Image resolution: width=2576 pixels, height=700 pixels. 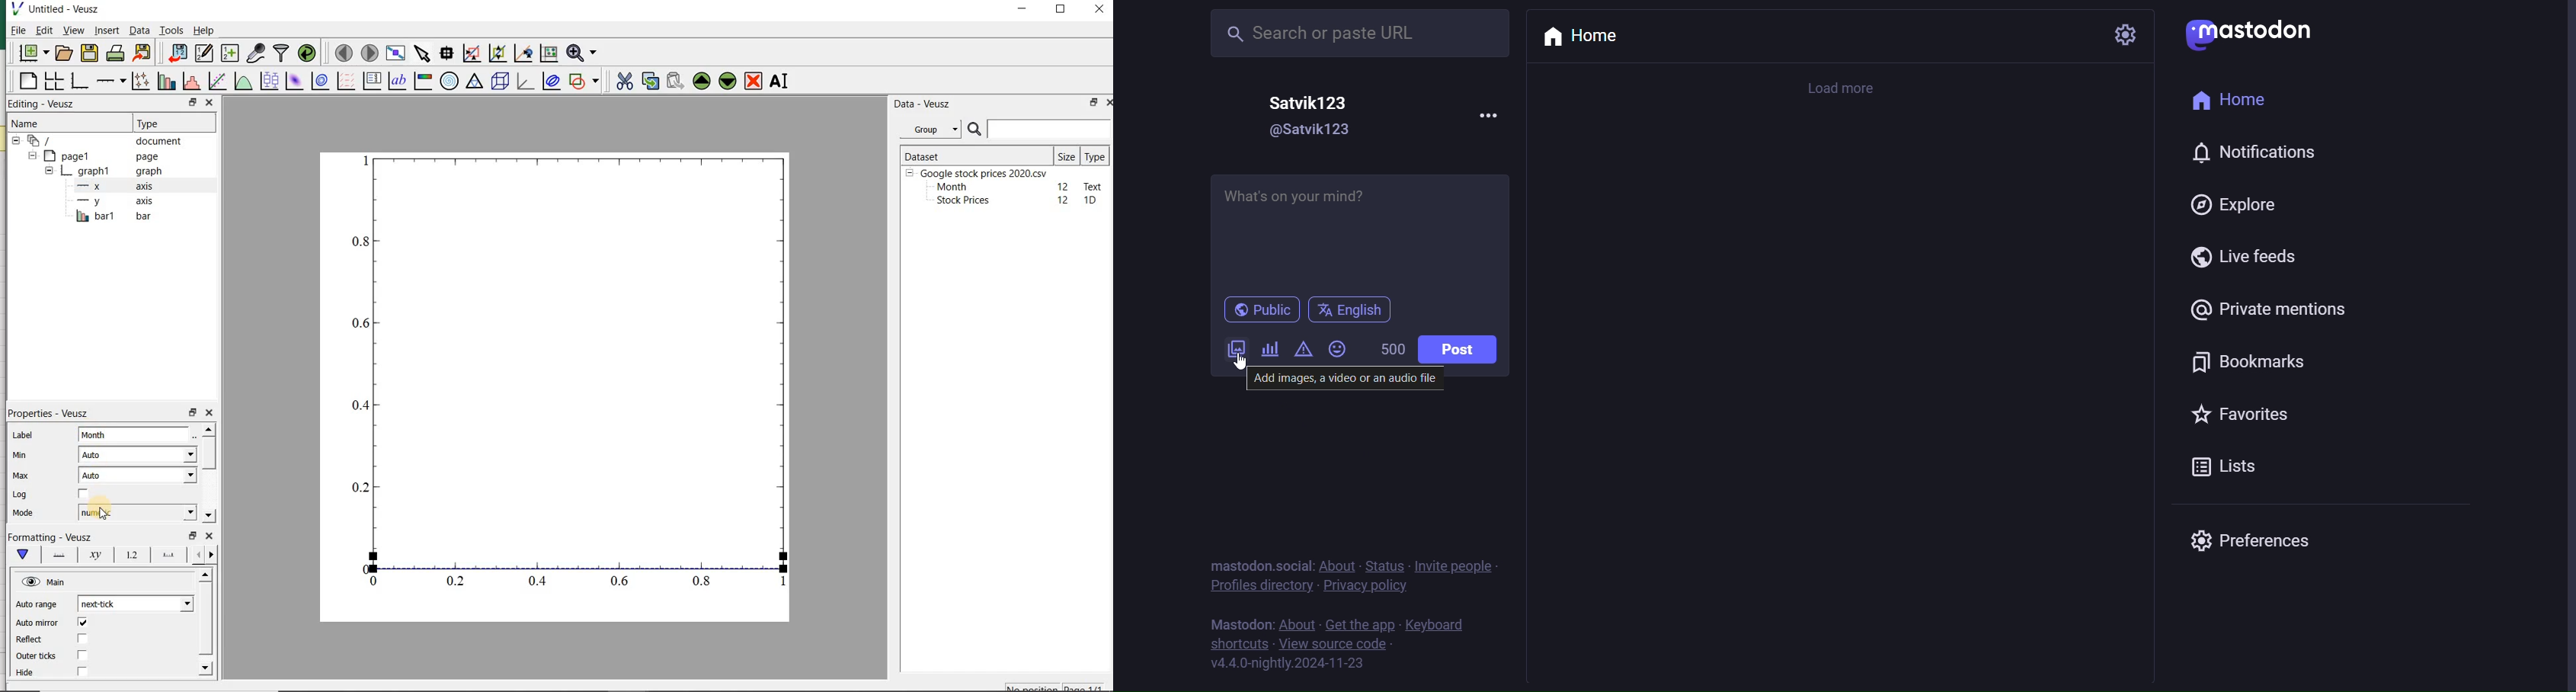 What do you see at coordinates (1364, 587) in the screenshot?
I see `privacy policy` at bounding box center [1364, 587].